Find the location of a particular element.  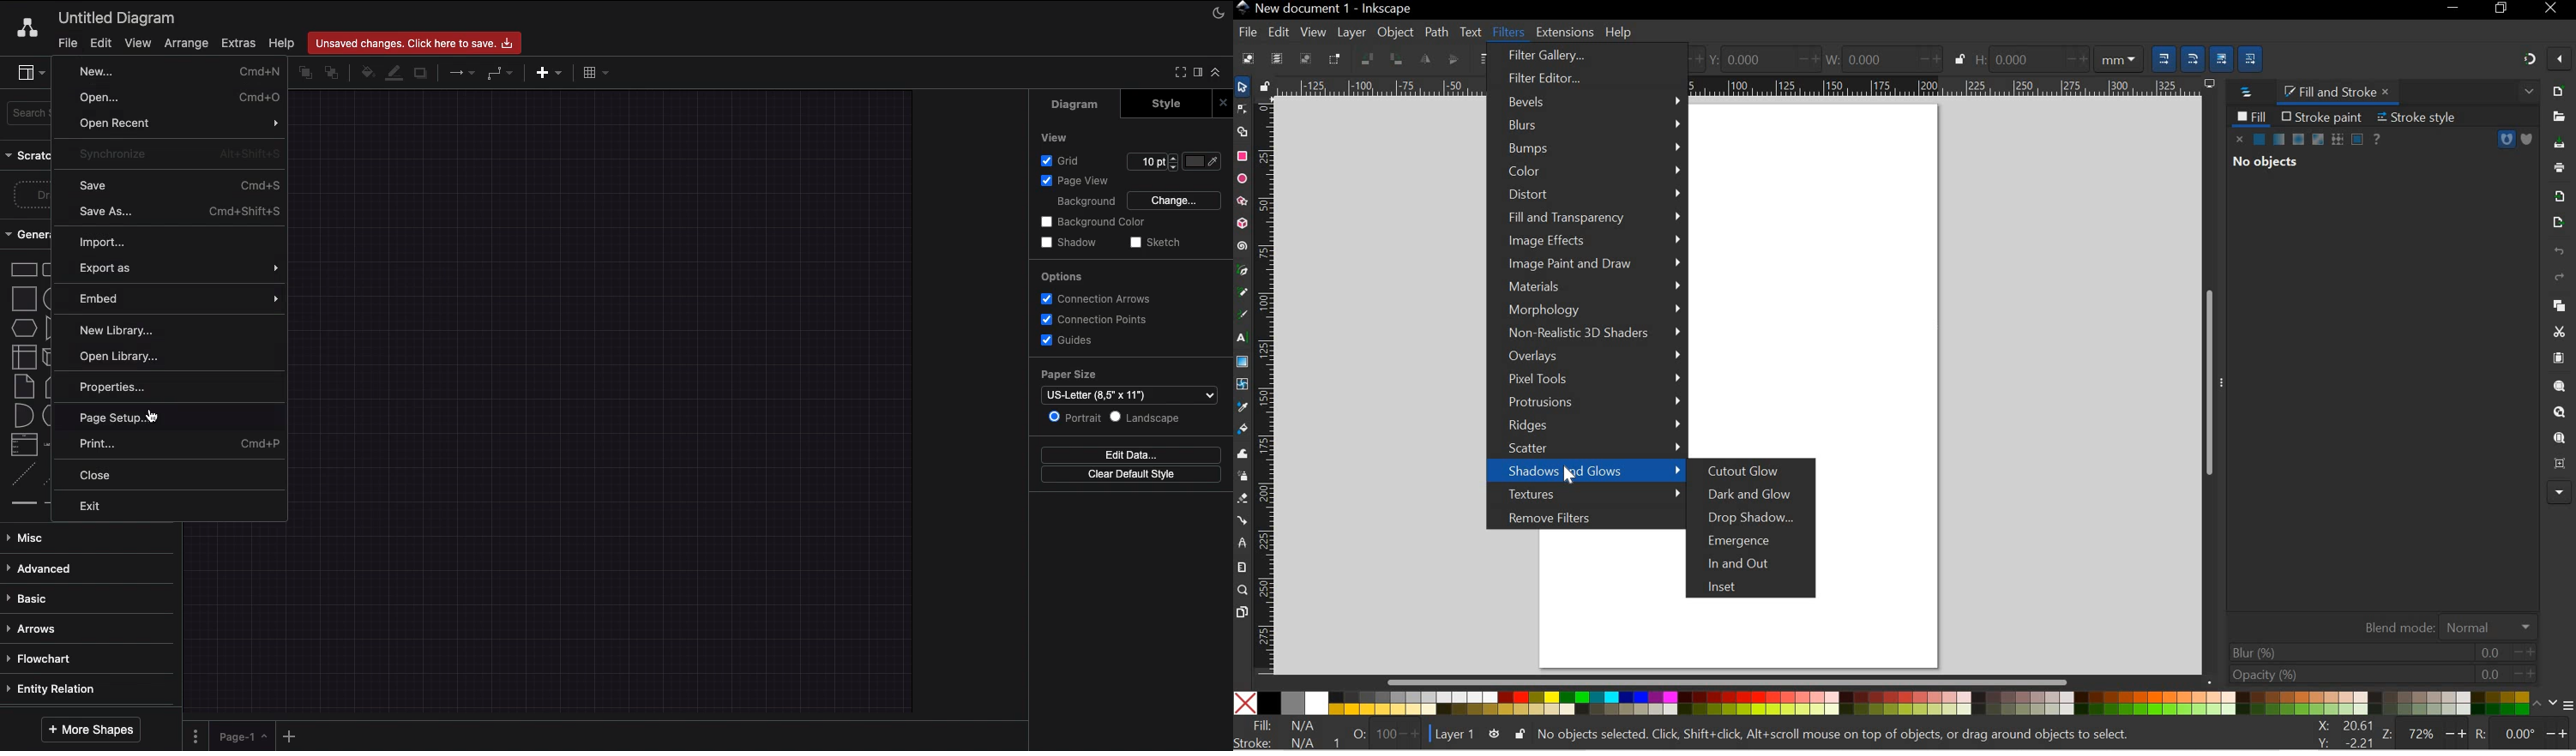

TEXTURES is located at coordinates (1585, 494).